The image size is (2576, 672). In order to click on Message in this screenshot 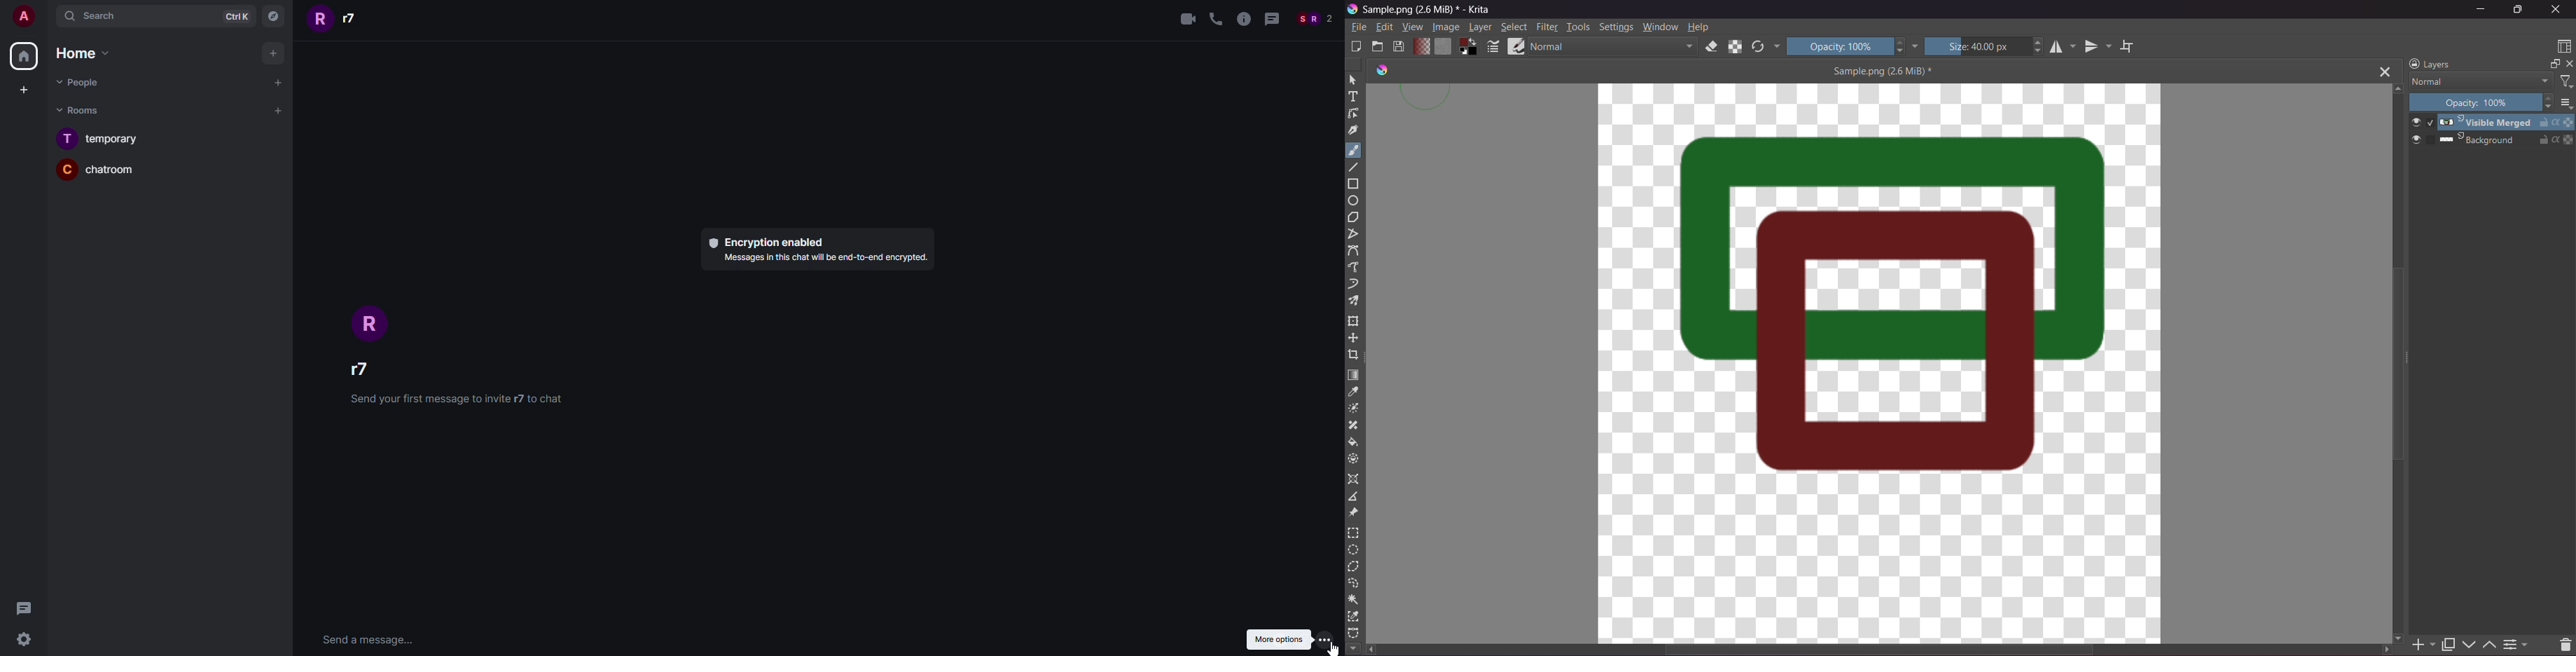, I will do `click(27, 609)`.